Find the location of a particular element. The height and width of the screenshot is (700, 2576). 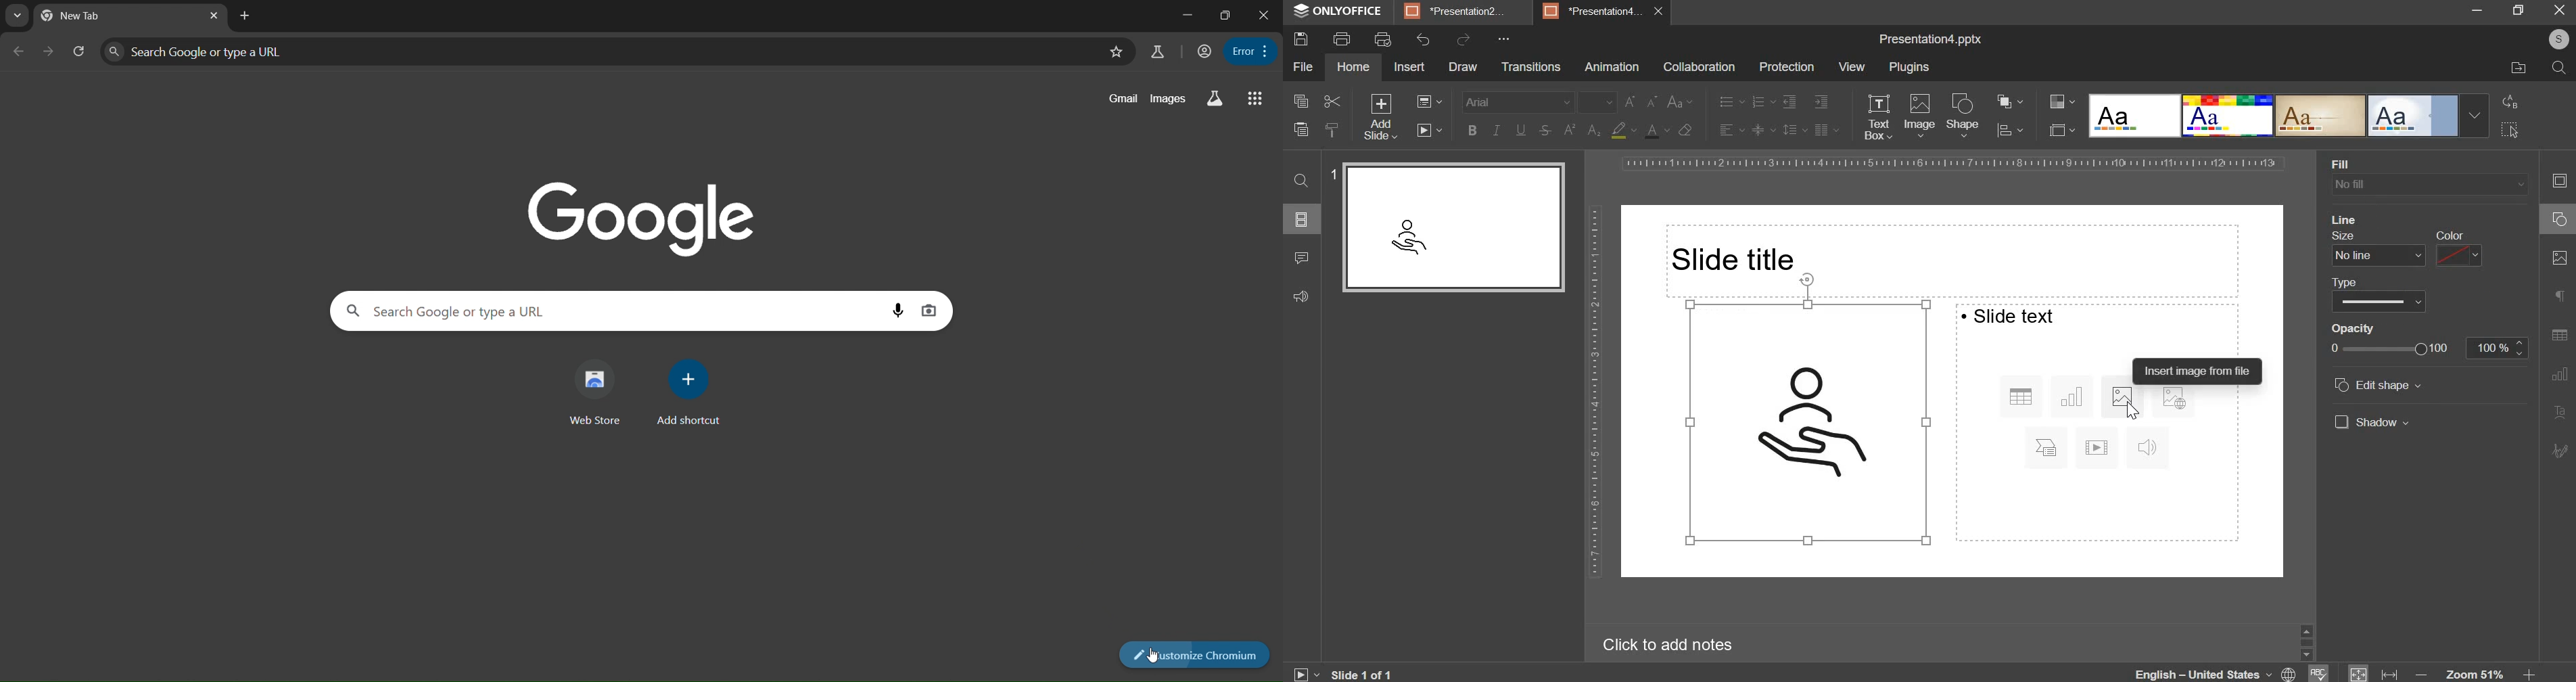

paste is located at coordinates (1300, 128).